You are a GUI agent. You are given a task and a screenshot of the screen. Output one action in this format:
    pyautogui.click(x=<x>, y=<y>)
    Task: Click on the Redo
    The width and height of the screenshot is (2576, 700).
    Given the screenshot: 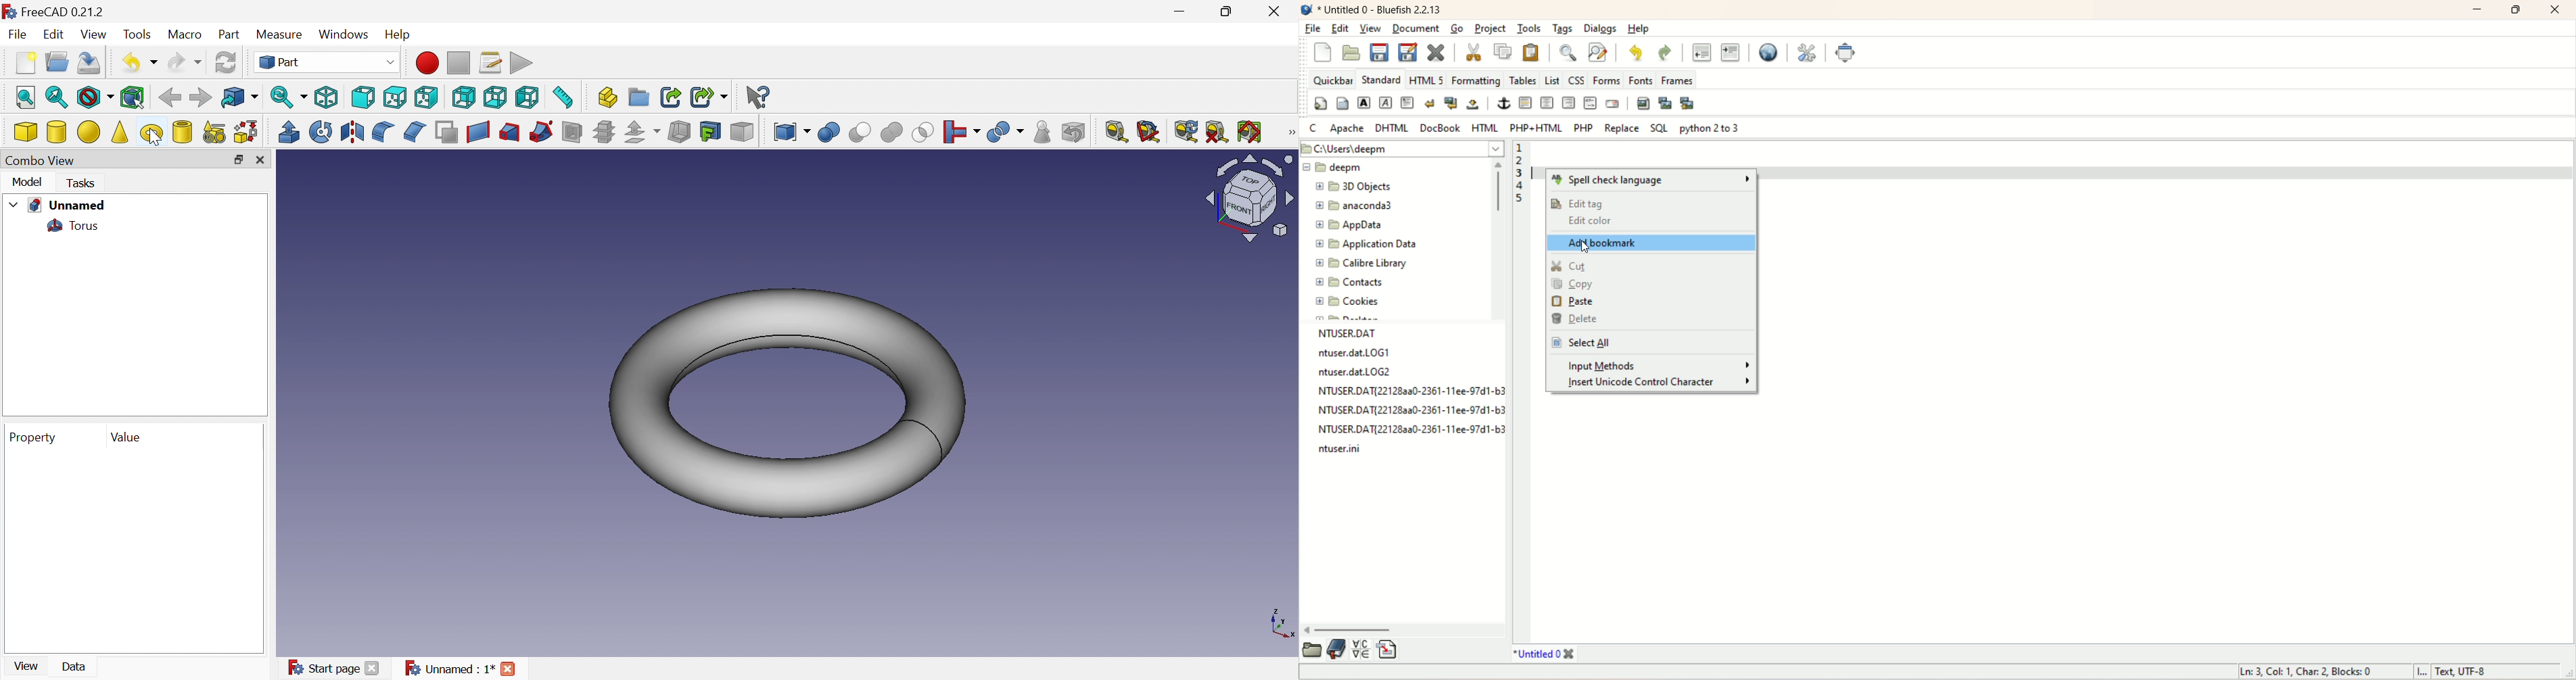 What is the action you would take?
    pyautogui.click(x=185, y=61)
    